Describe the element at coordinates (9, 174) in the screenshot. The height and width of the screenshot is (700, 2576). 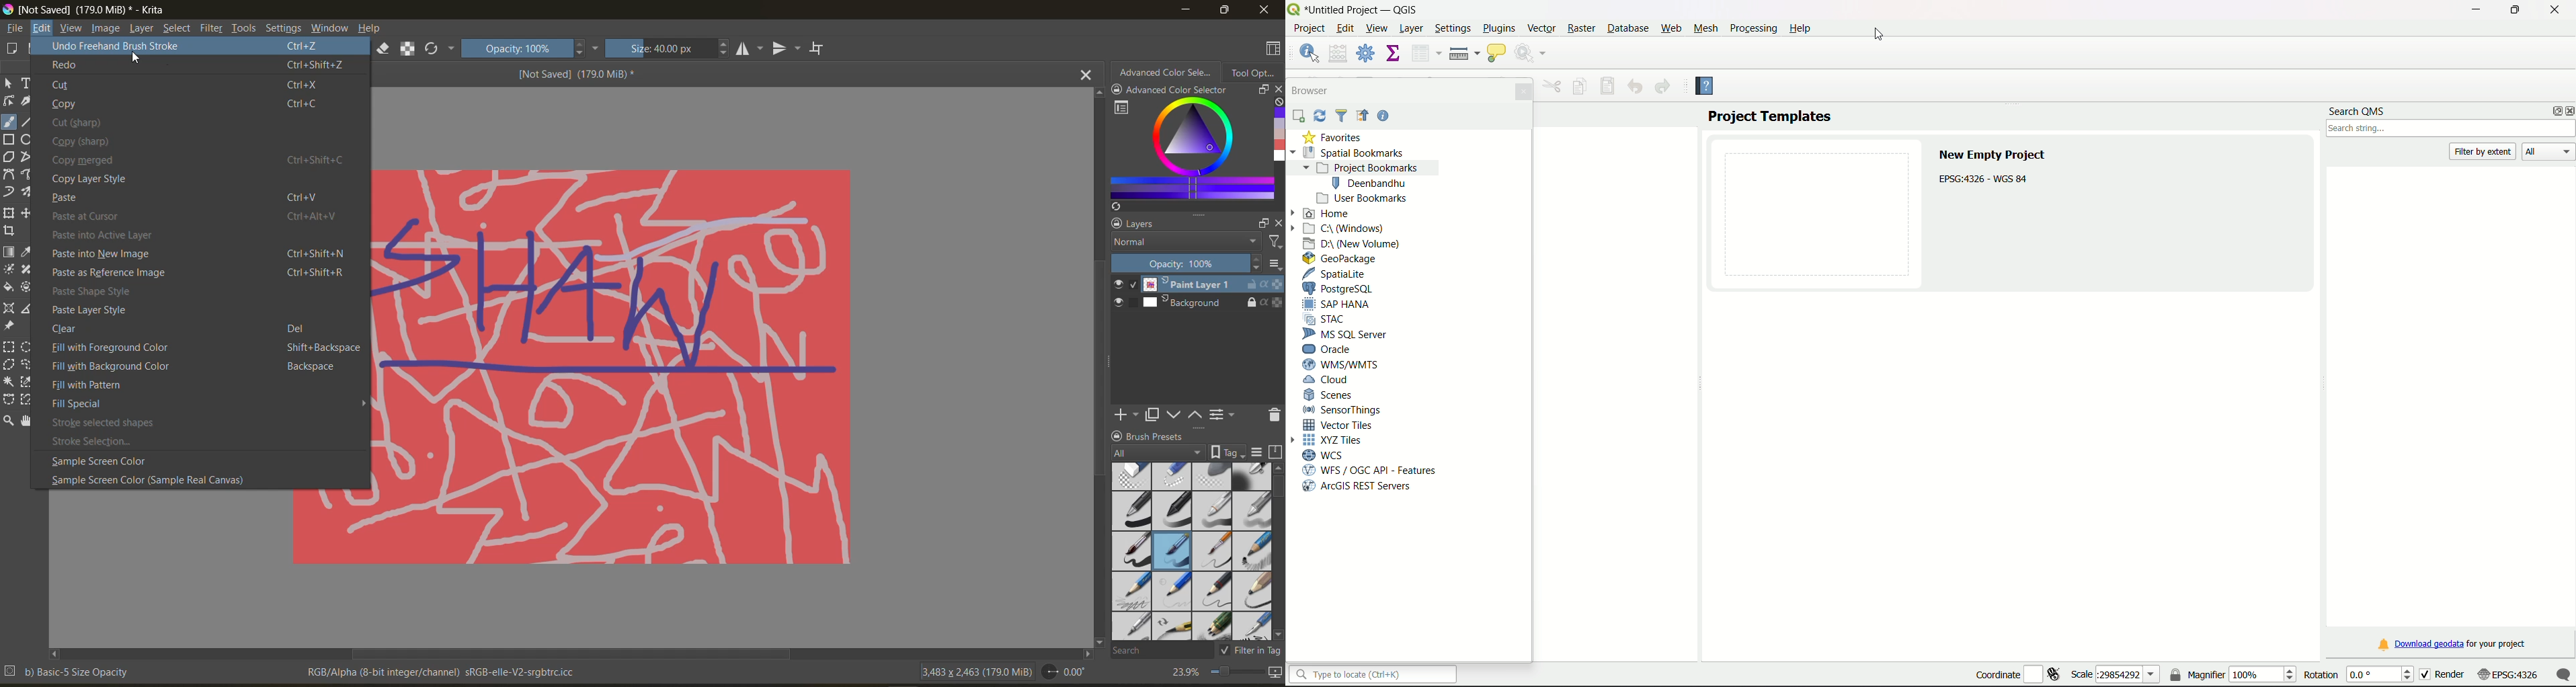
I see `bezier curve tool` at that location.